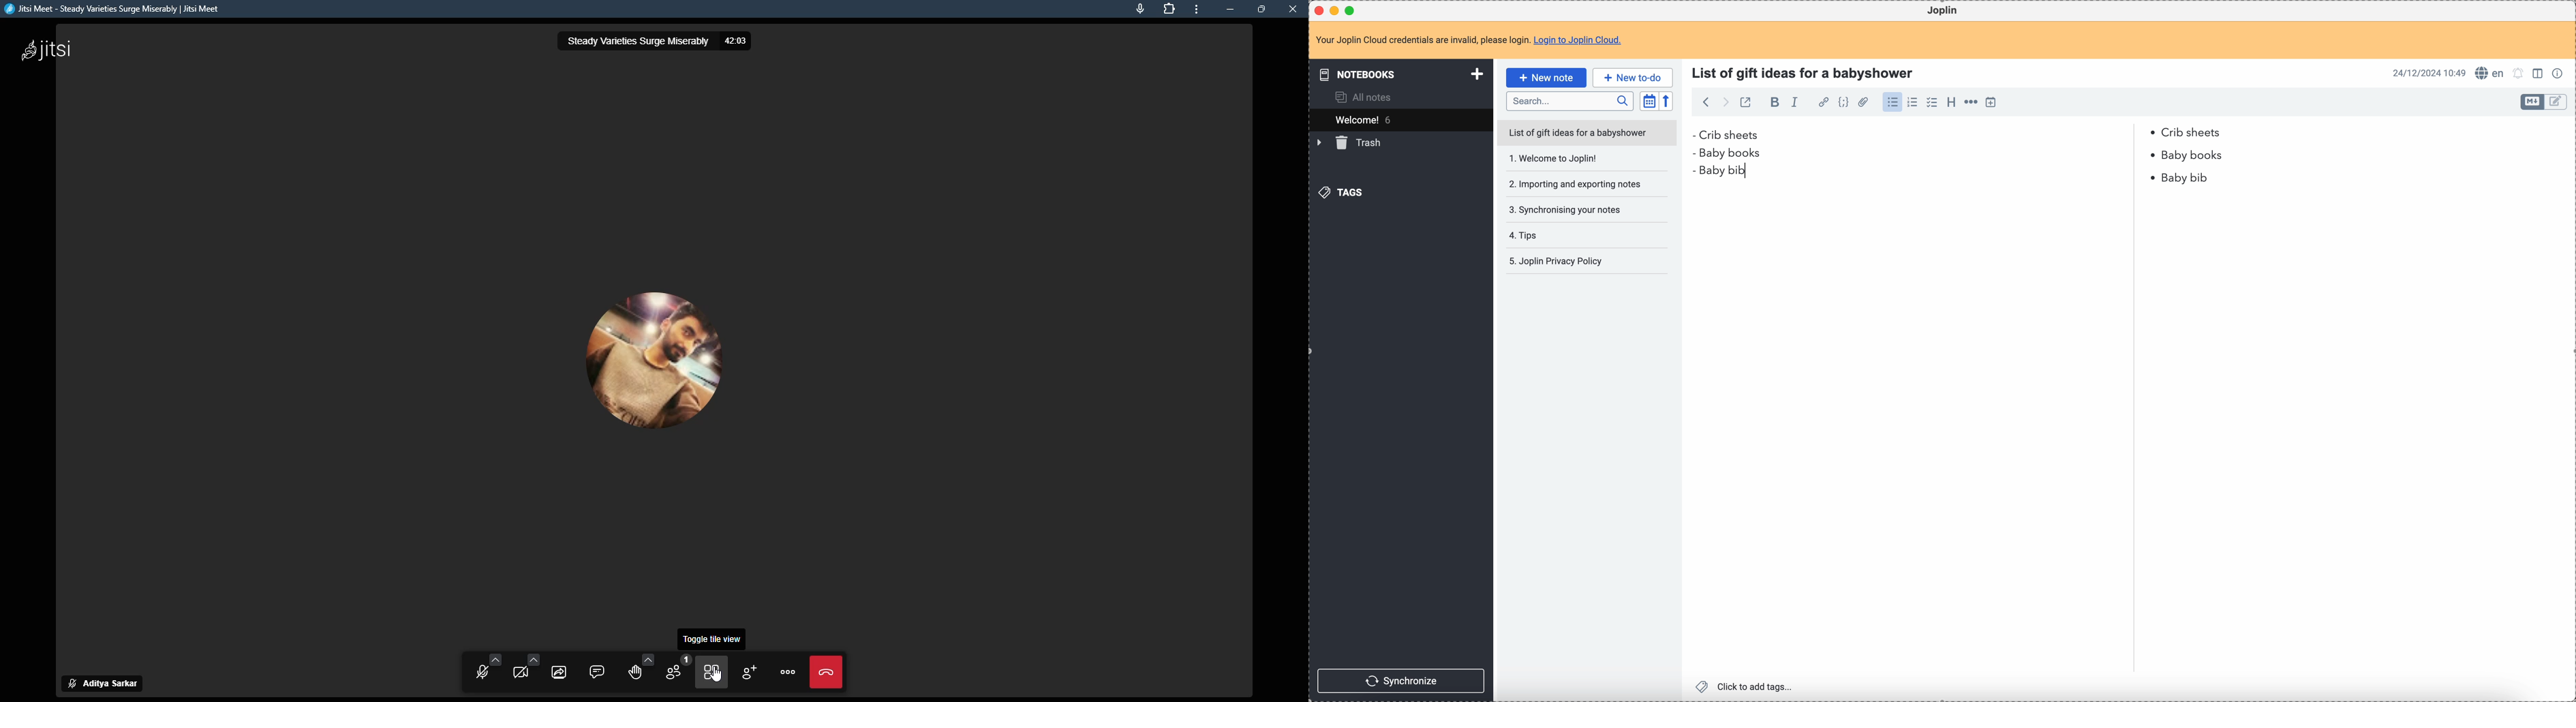 This screenshot has width=2576, height=728. What do you see at coordinates (1351, 144) in the screenshot?
I see `trash` at bounding box center [1351, 144].